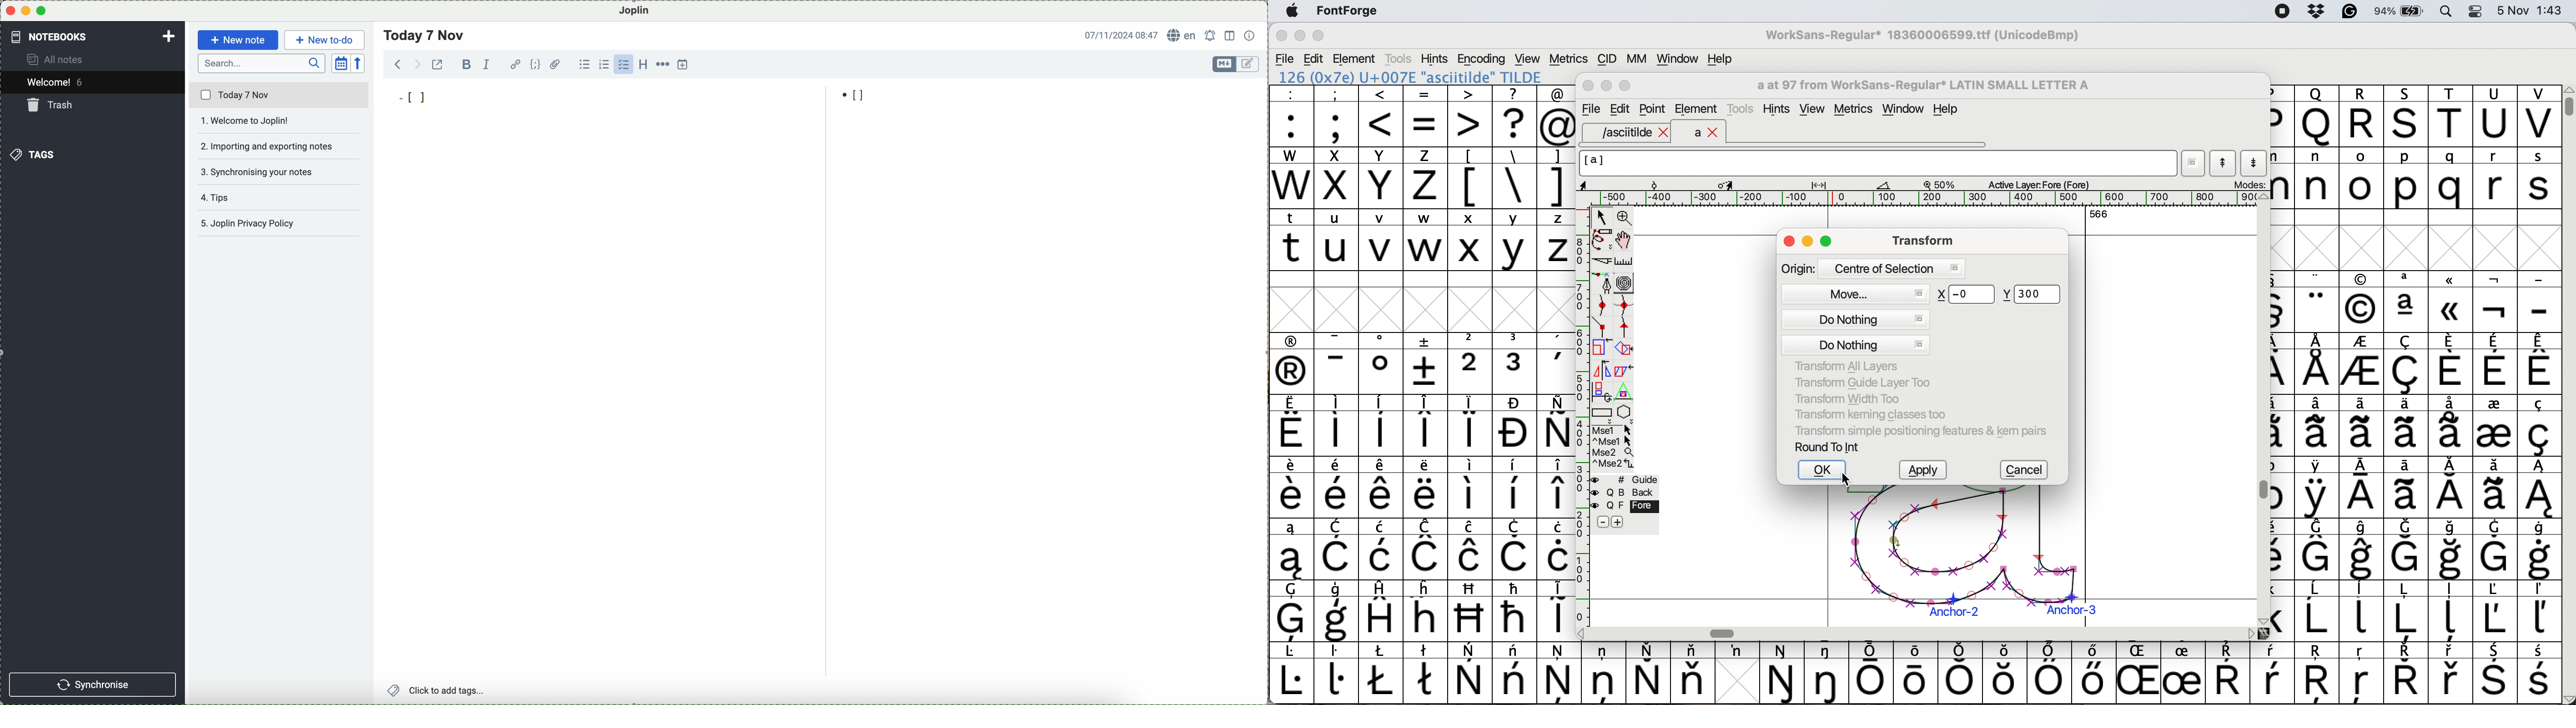 The image size is (2576, 728). Describe the element at coordinates (1721, 58) in the screenshot. I see `help` at that location.